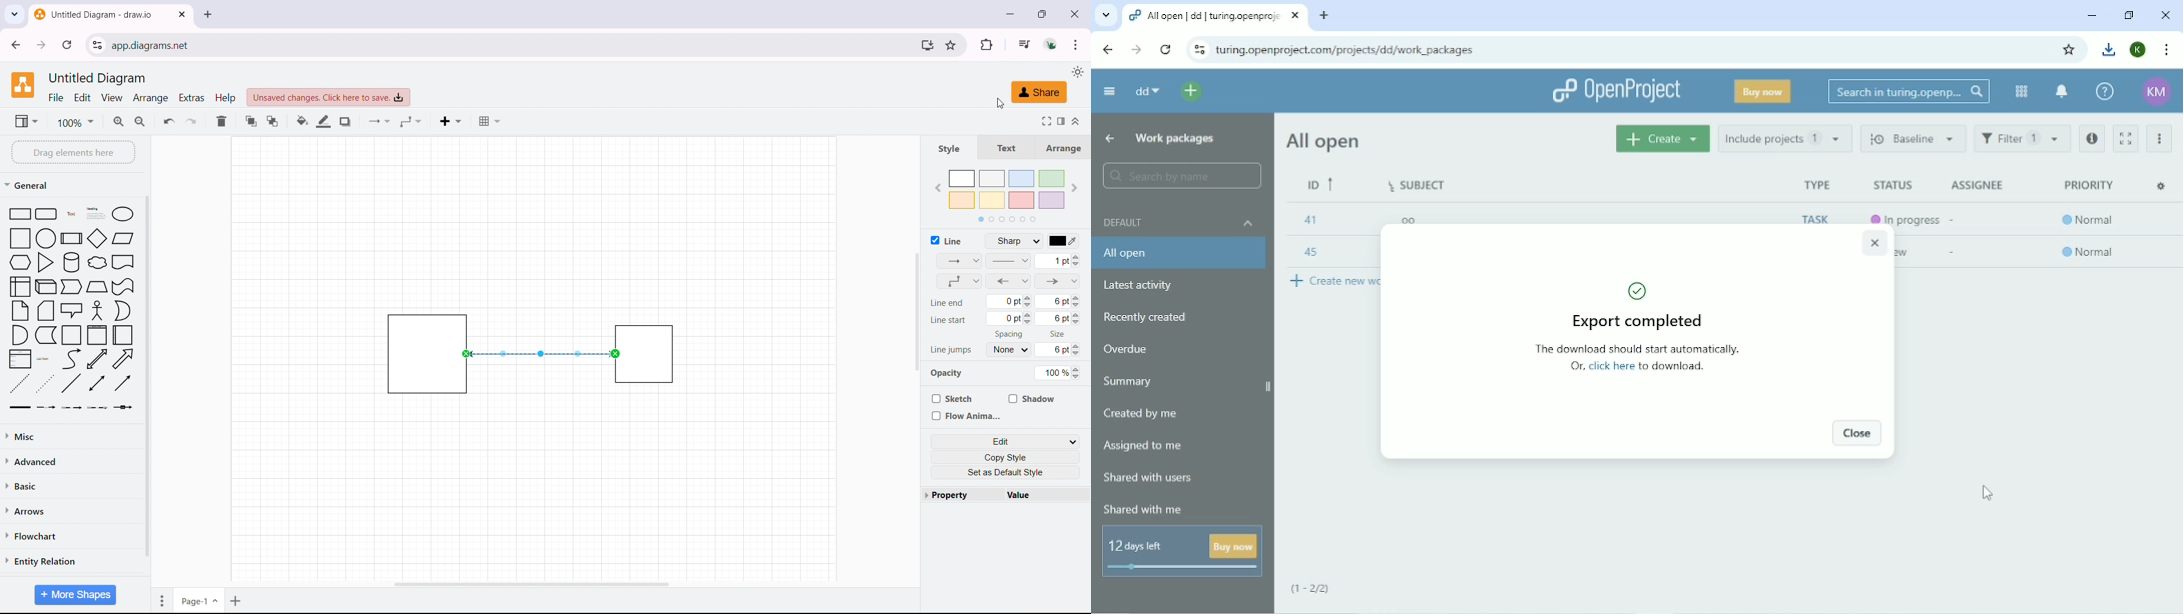  I want to click on minimize, so click(1011, 14).